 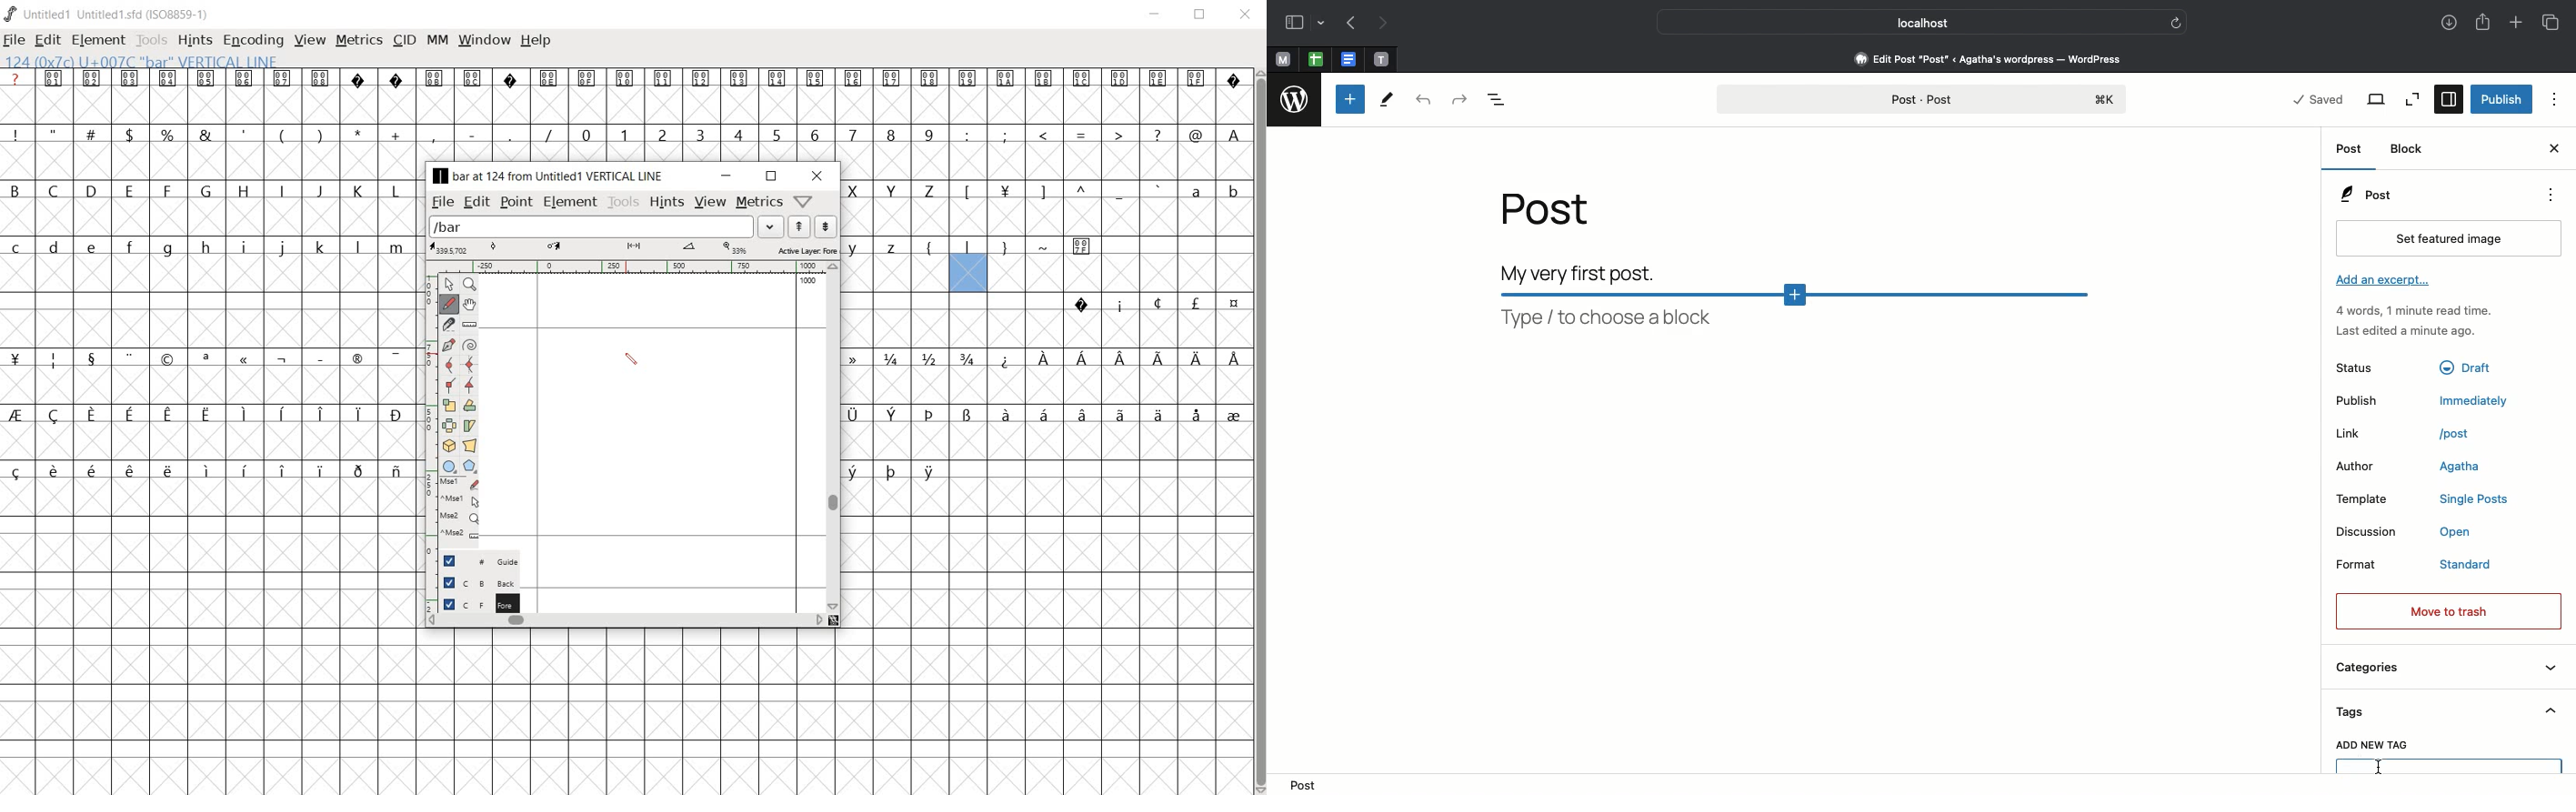 I want to click on Set featured image, so click(x=2448, y=240).